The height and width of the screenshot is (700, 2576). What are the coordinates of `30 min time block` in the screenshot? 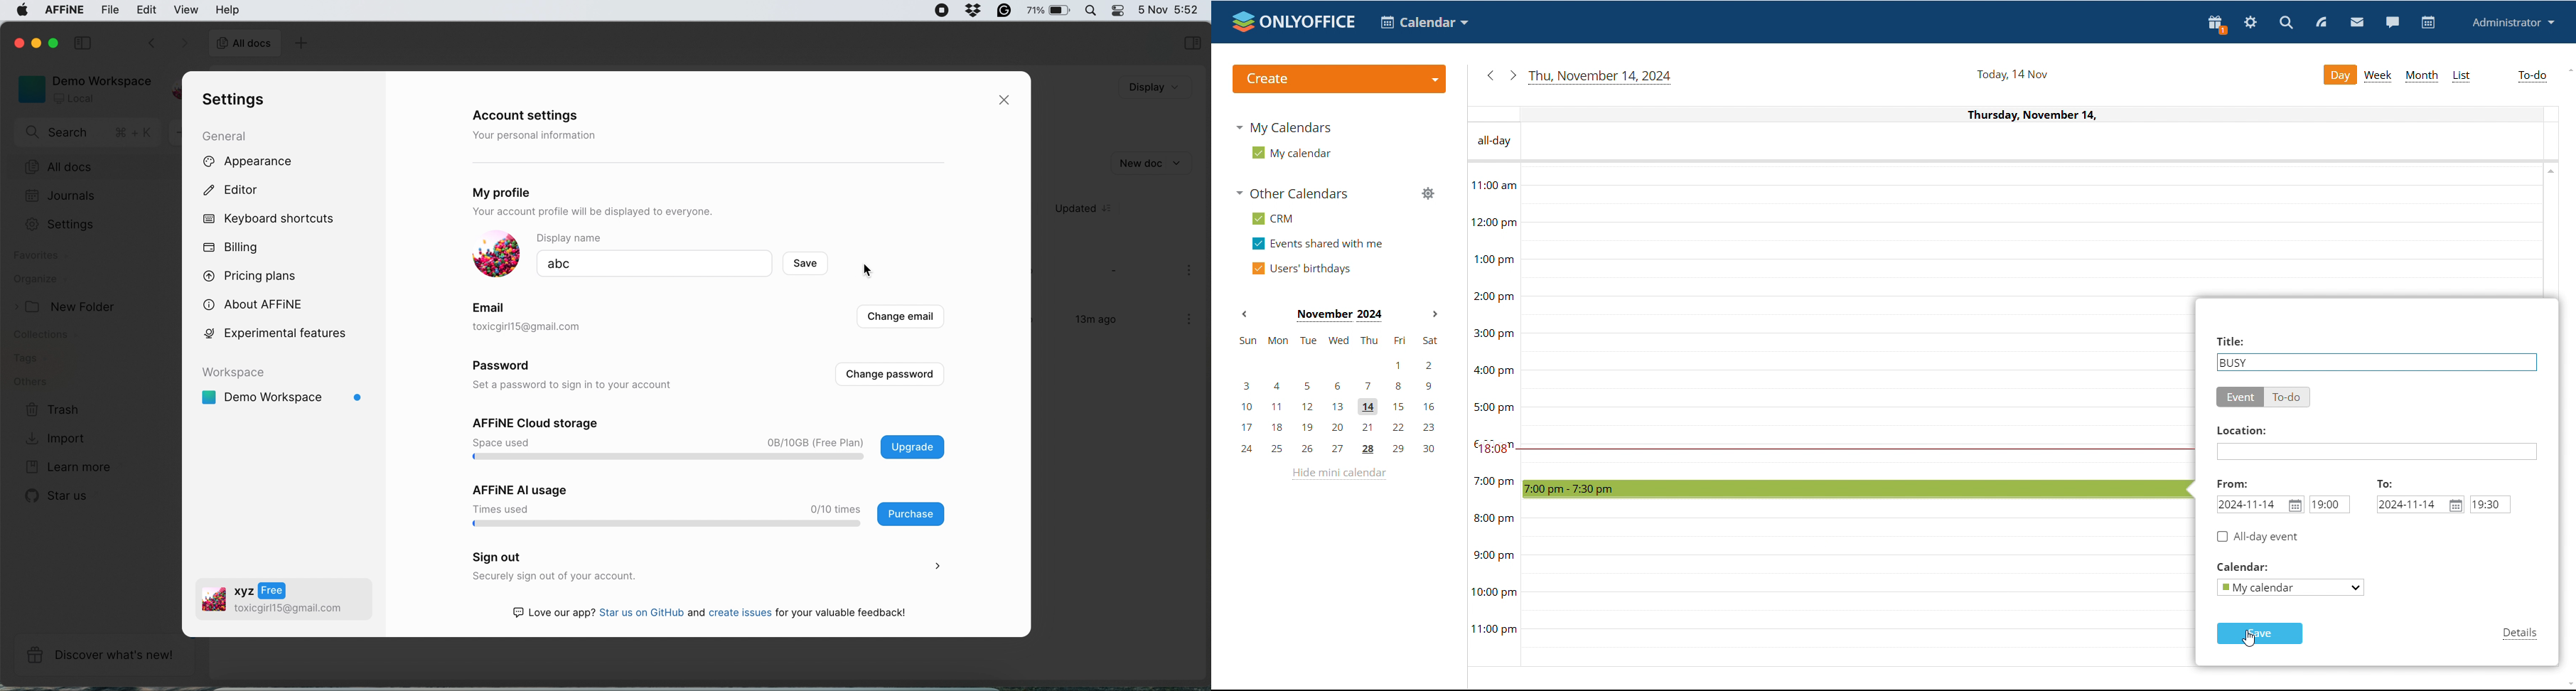 It's located at (2032, 195).